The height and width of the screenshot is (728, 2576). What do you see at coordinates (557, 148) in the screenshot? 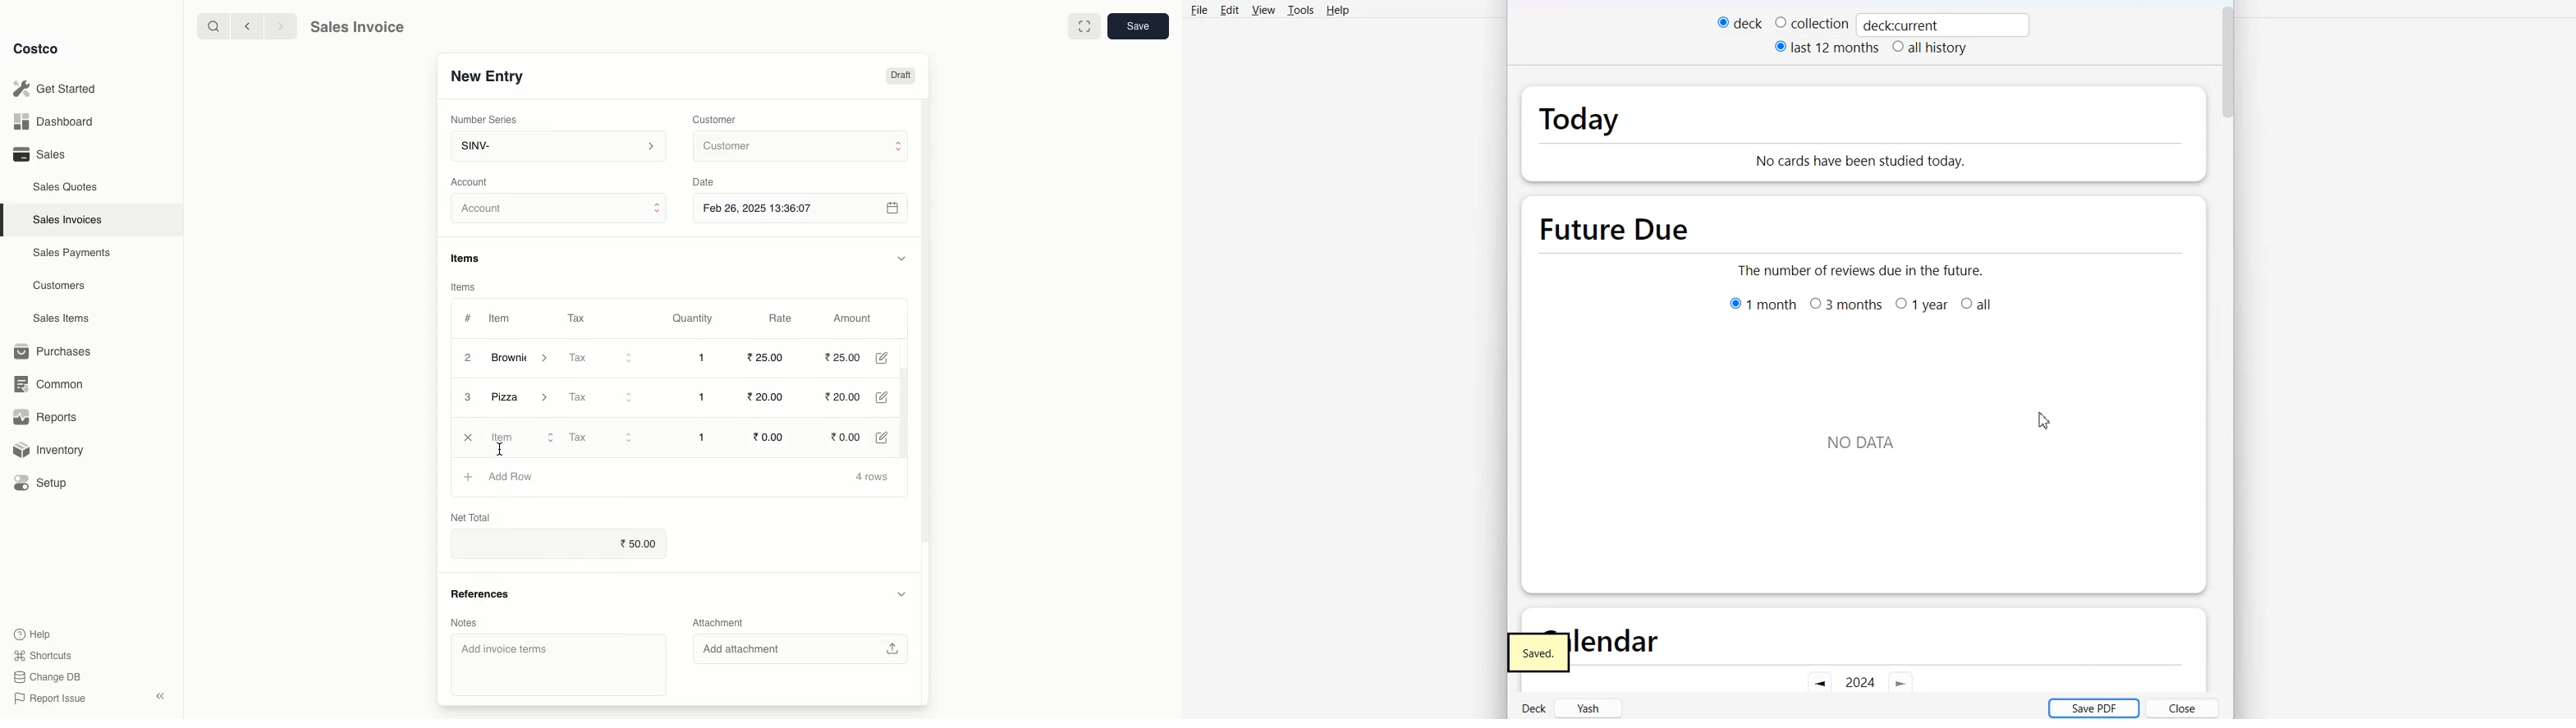
I see `SINV-` at bounding box center [557, 148].